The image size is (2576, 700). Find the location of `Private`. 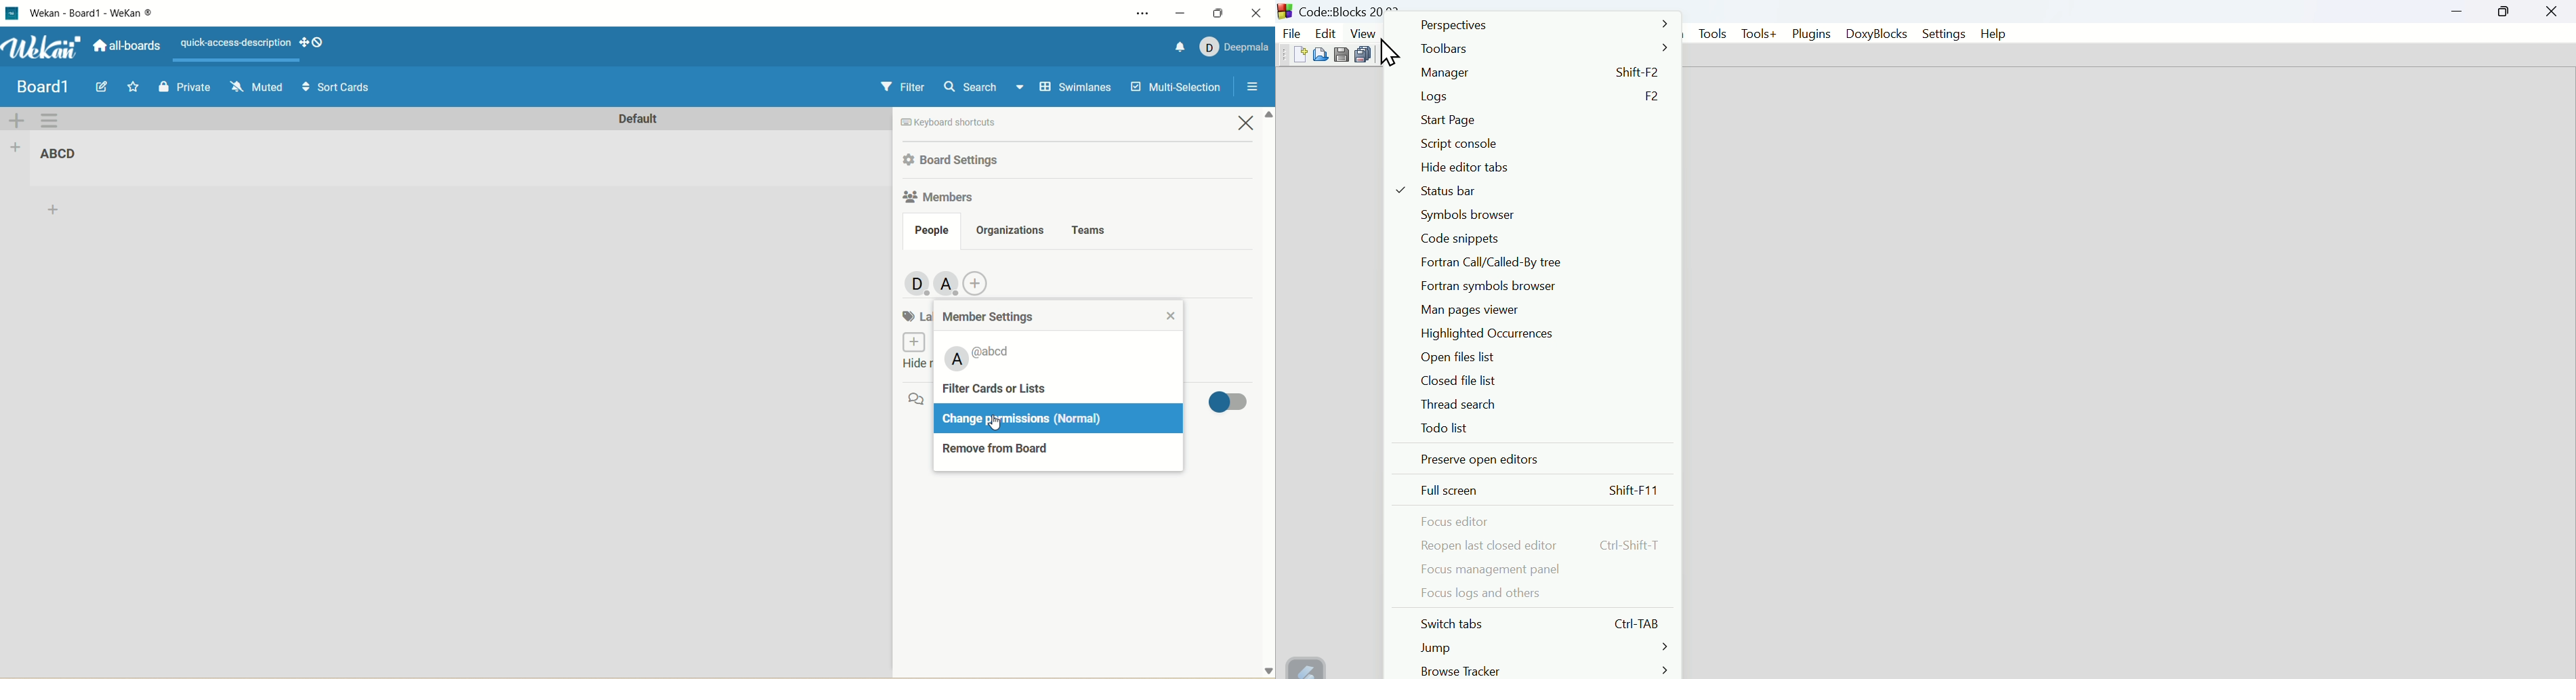

Private is located at coordinates (185, 86).